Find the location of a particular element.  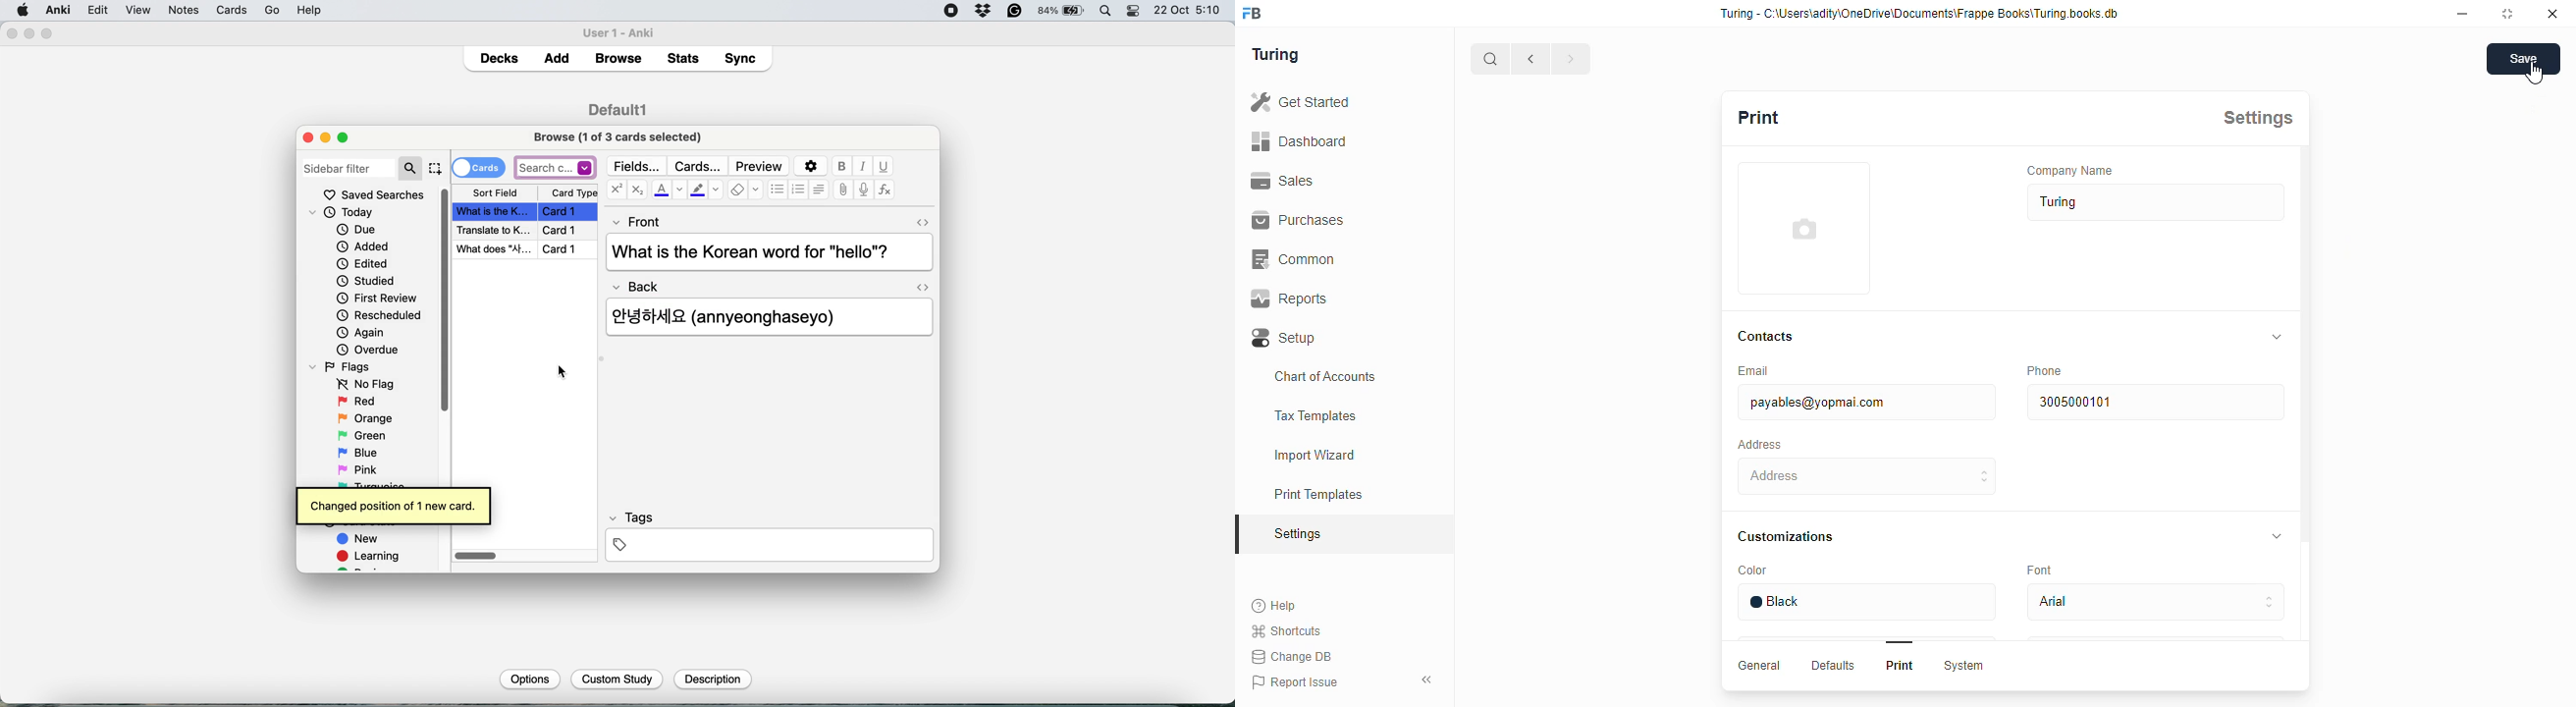

edit is located at coordinates (138, 11).